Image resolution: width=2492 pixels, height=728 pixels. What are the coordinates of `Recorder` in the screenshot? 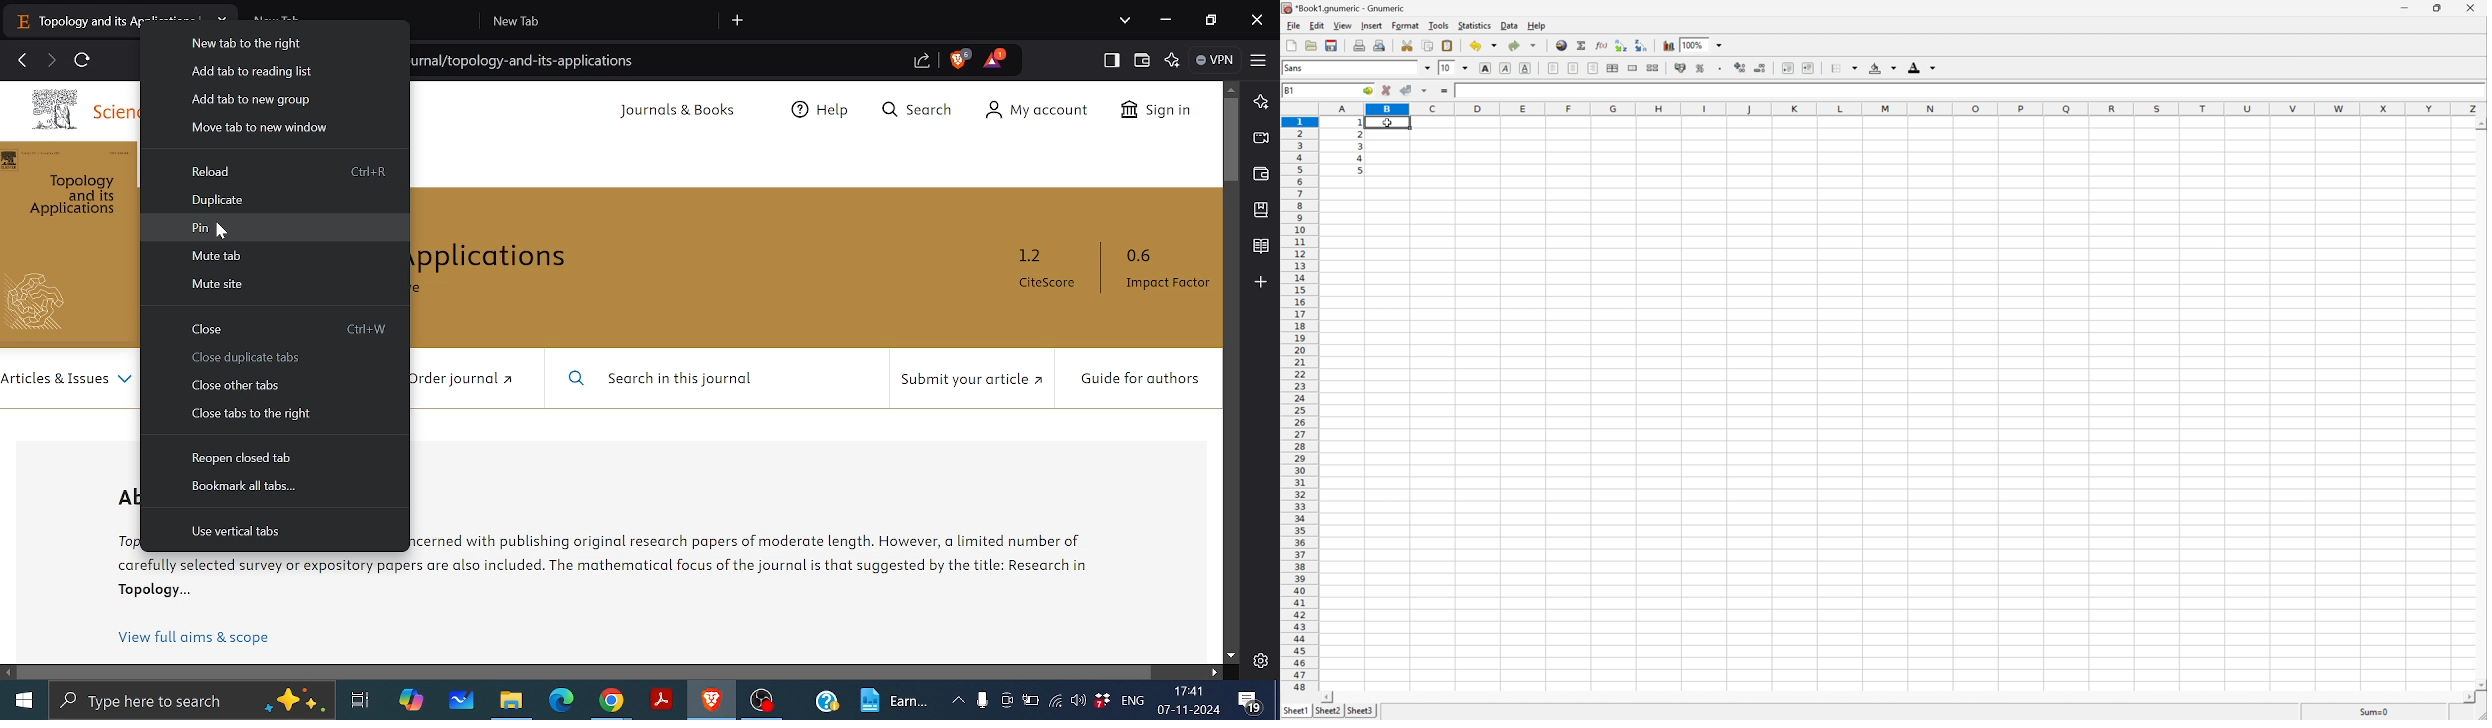 It's located at (982, 701).